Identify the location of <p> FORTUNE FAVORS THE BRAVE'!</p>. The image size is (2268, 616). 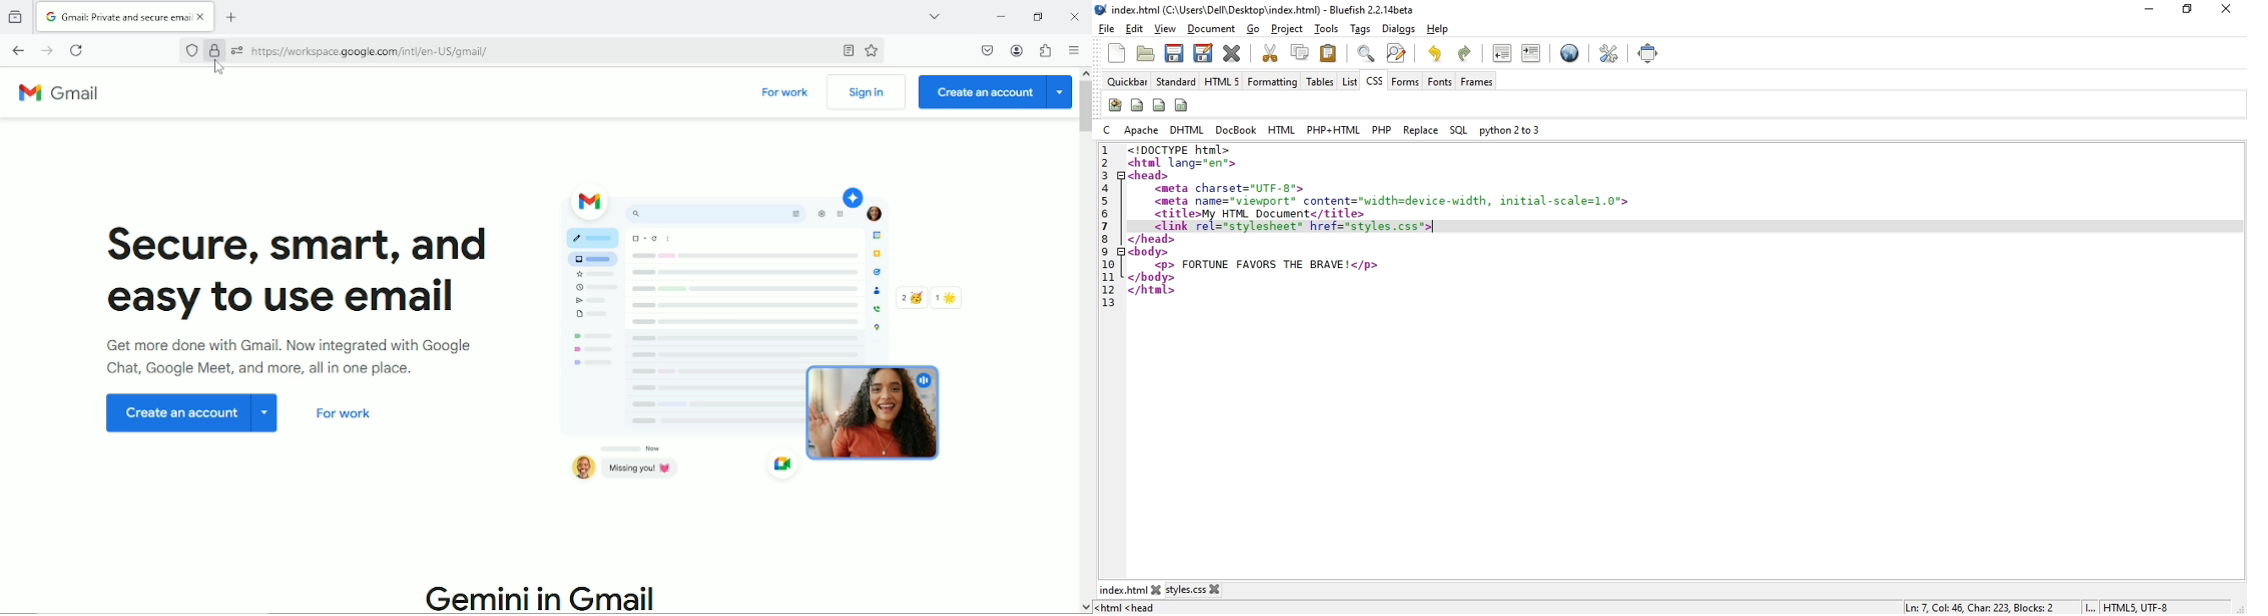
(1265, 265).